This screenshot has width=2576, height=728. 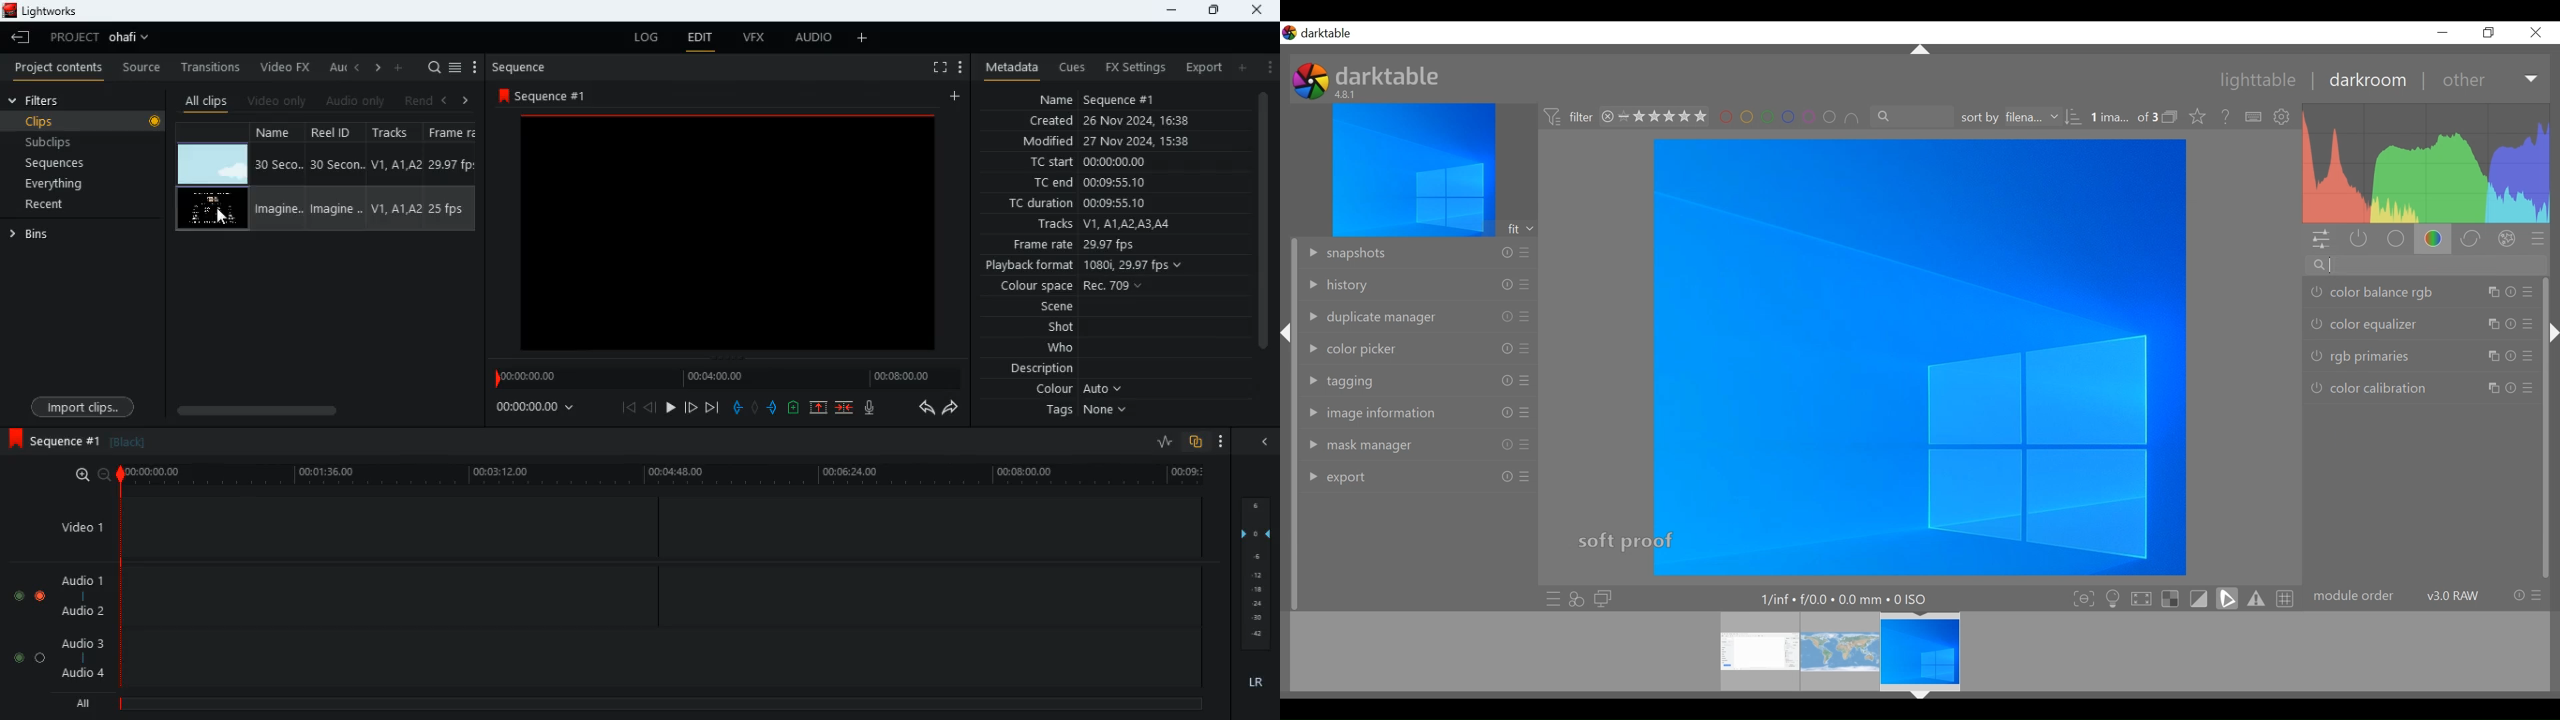 What do you see at coordinates (2527, 355) in the screenshot?
I see `presets` at bounding box center [2527, 355].